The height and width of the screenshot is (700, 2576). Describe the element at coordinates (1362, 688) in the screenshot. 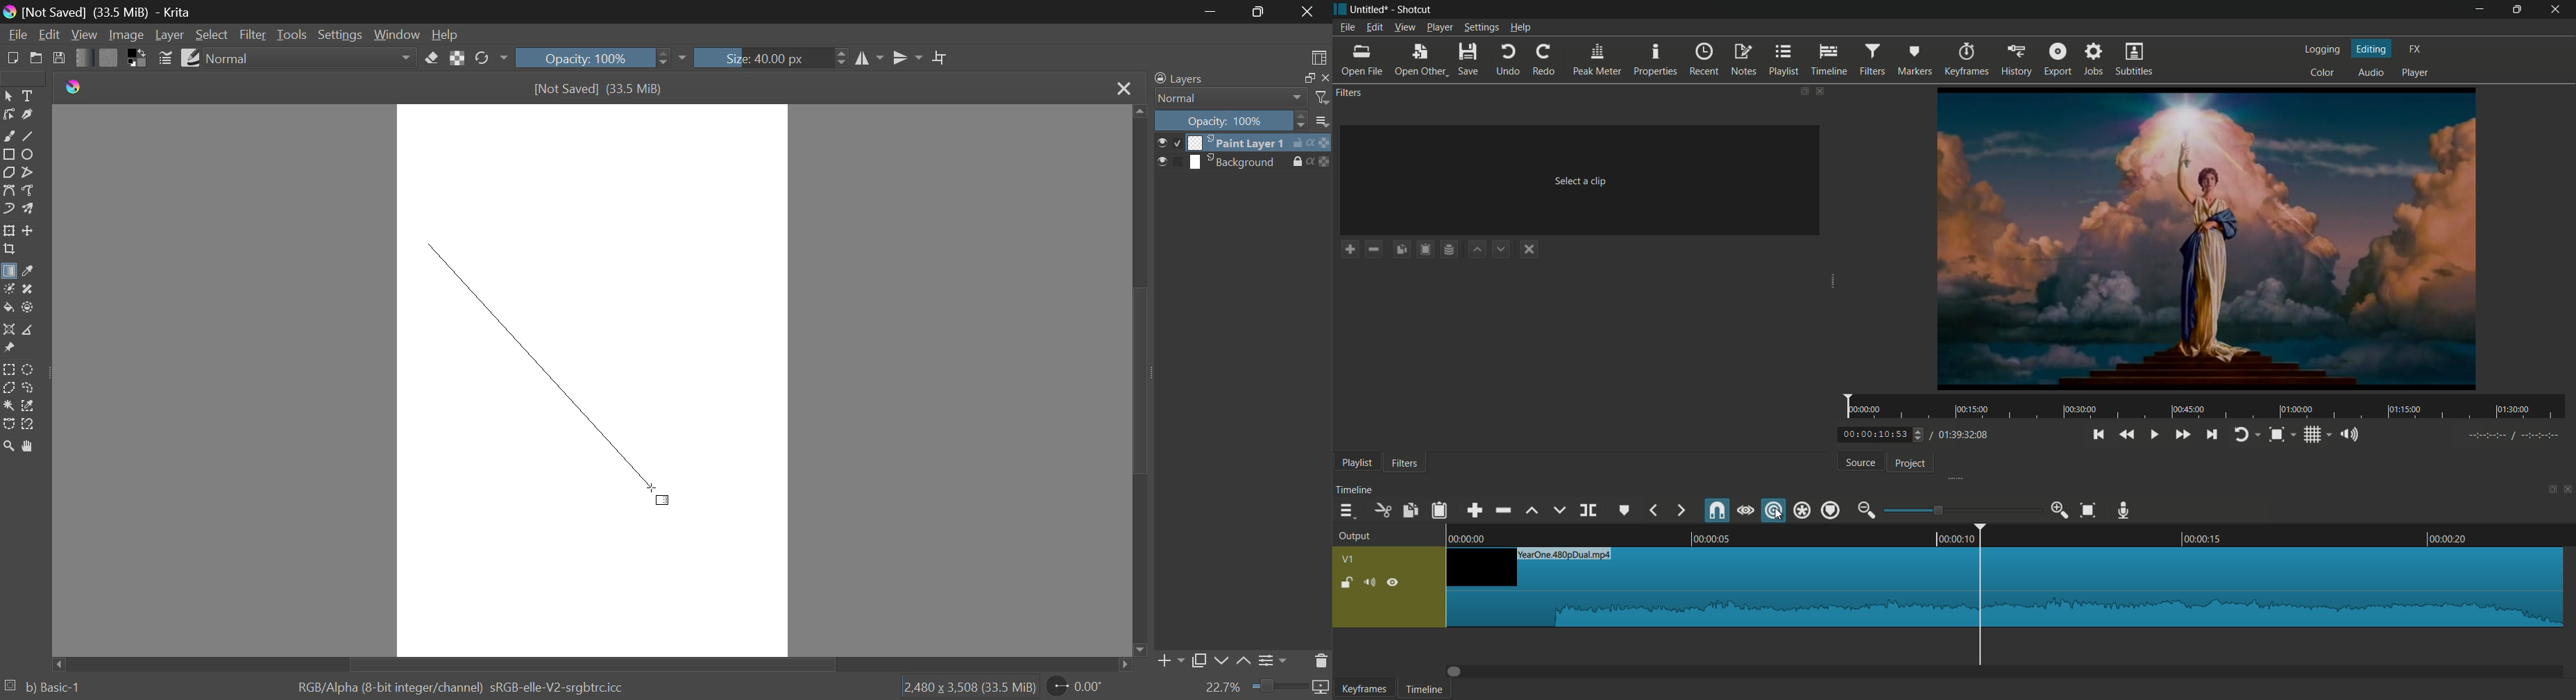

I see `keyframes` at that location.